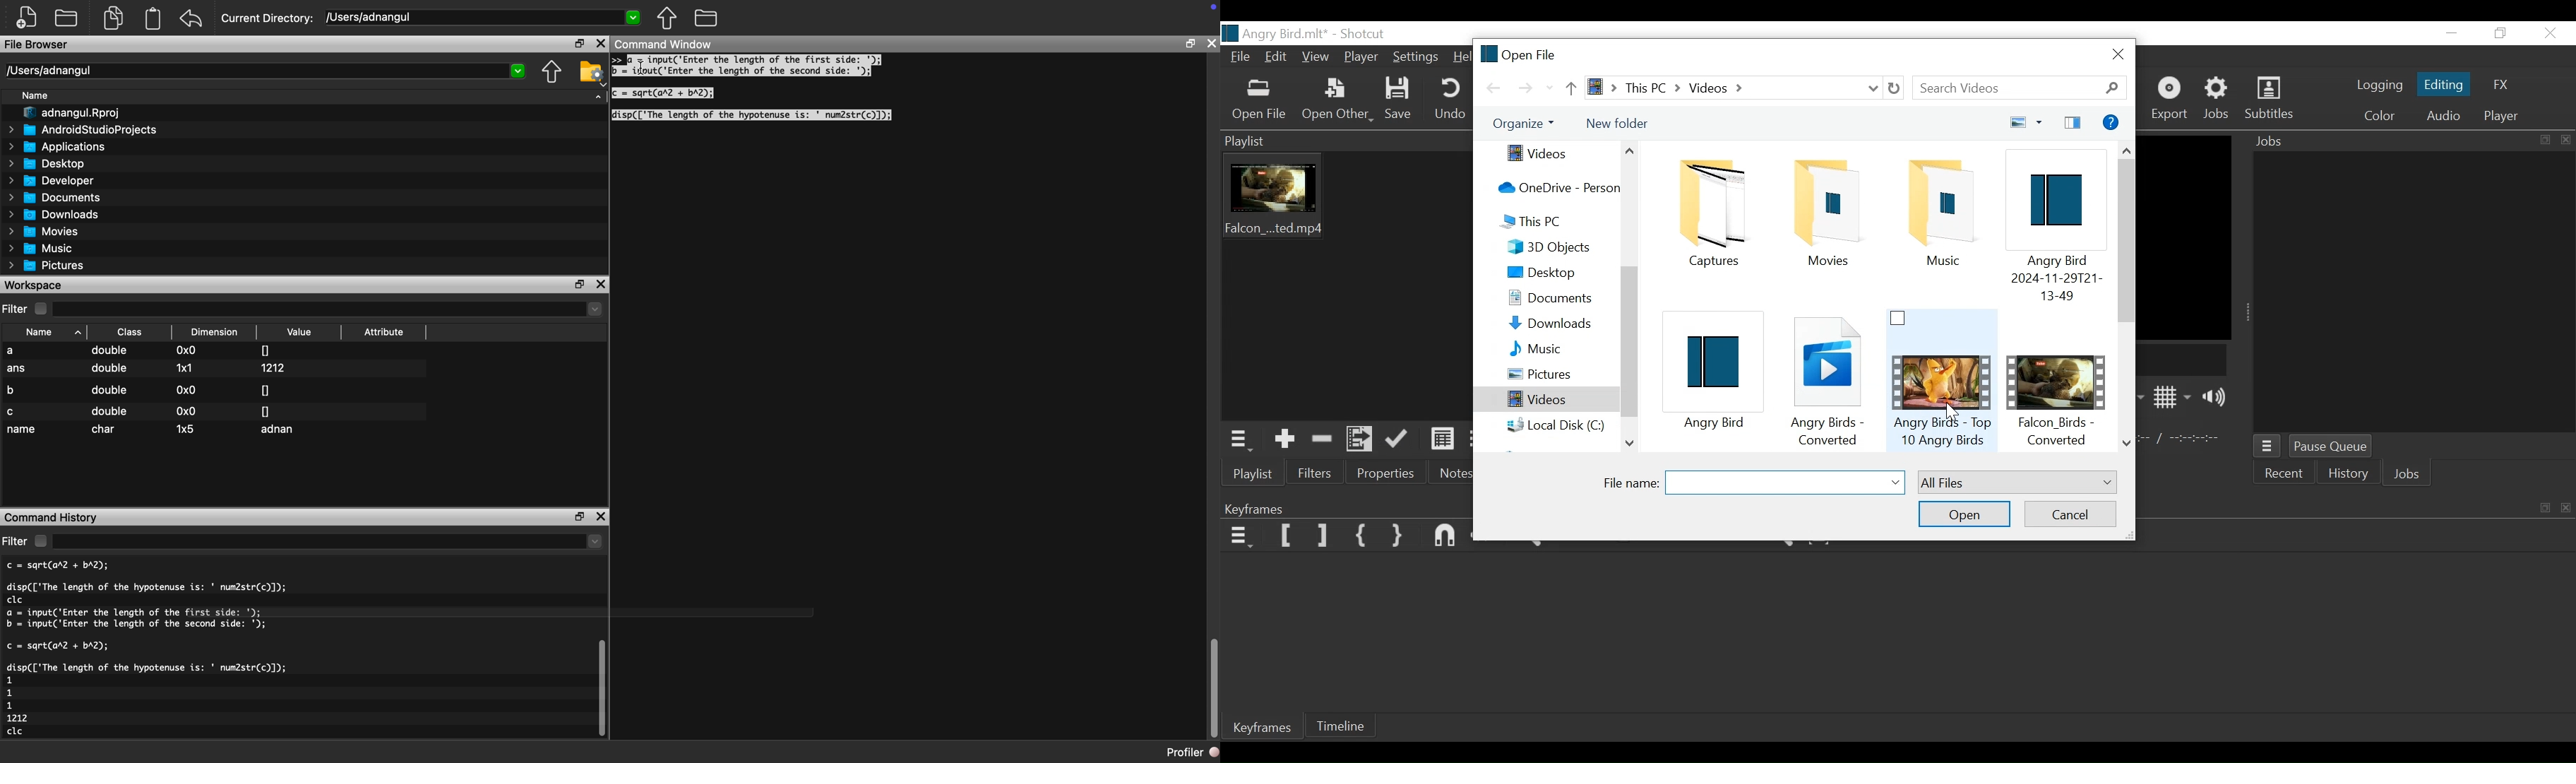 The image size is (2576, 784). I want to click on Scroll down, so click(1630, 445).